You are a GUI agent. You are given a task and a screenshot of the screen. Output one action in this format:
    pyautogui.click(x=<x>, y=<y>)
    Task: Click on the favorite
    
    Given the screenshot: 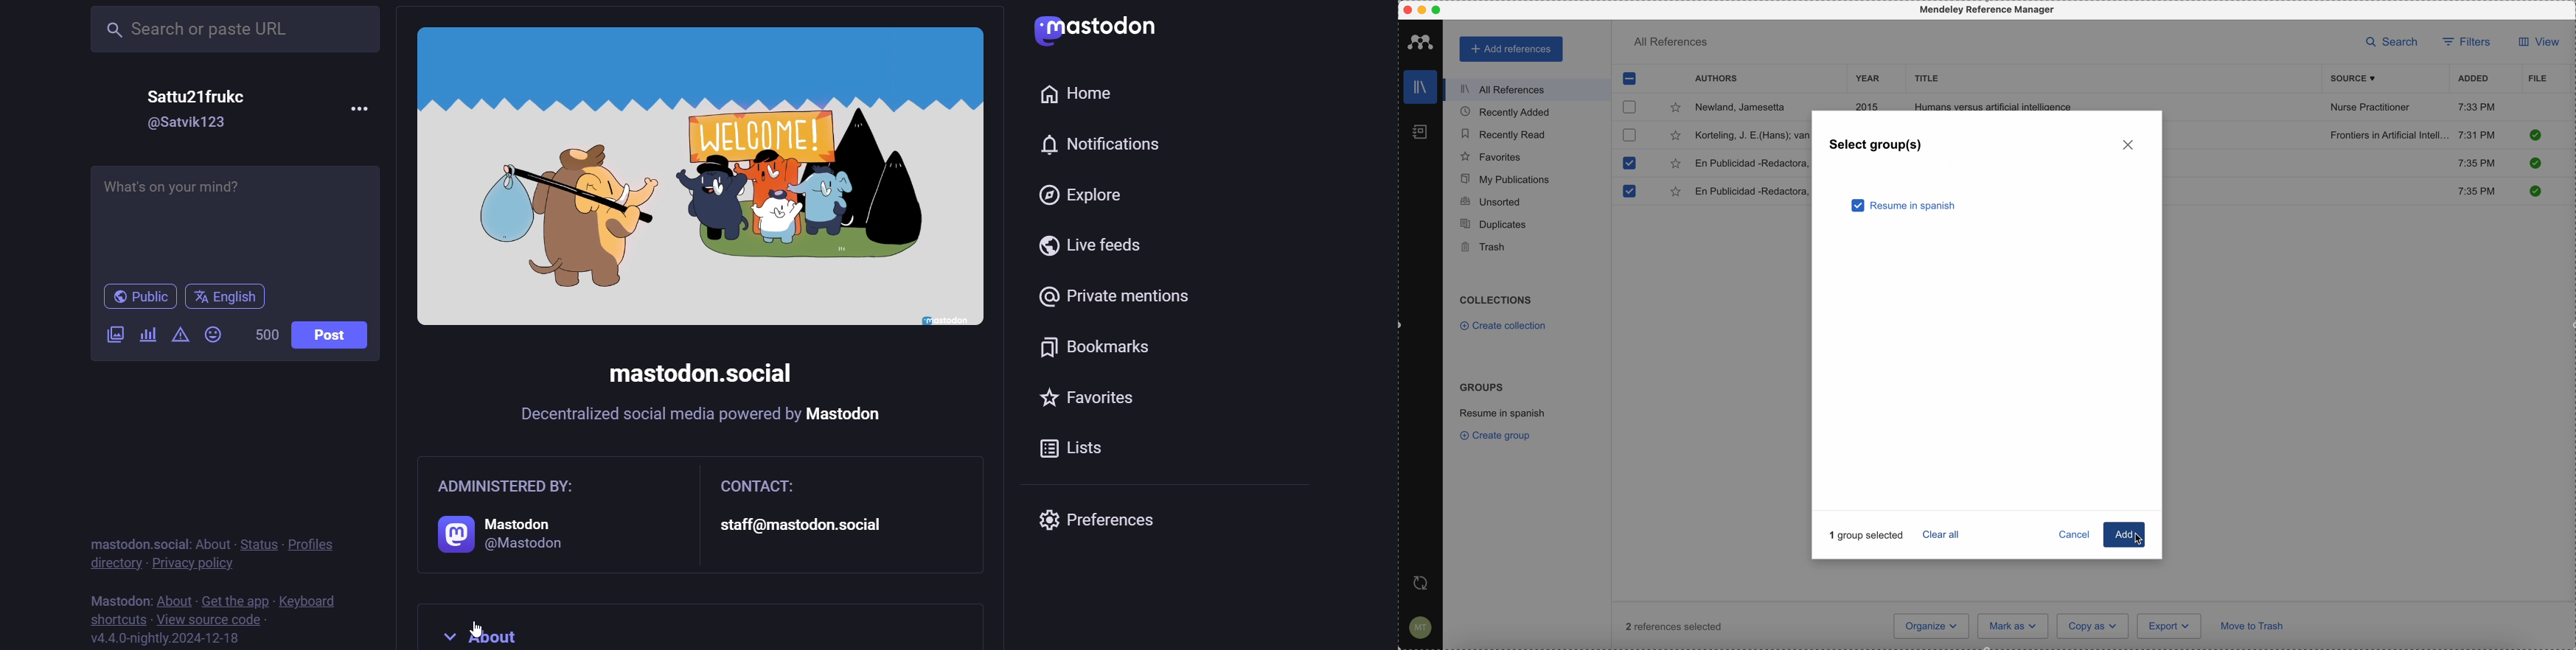 What is the action you would take?
    pyautogui.click(x=1098, y=402)
    